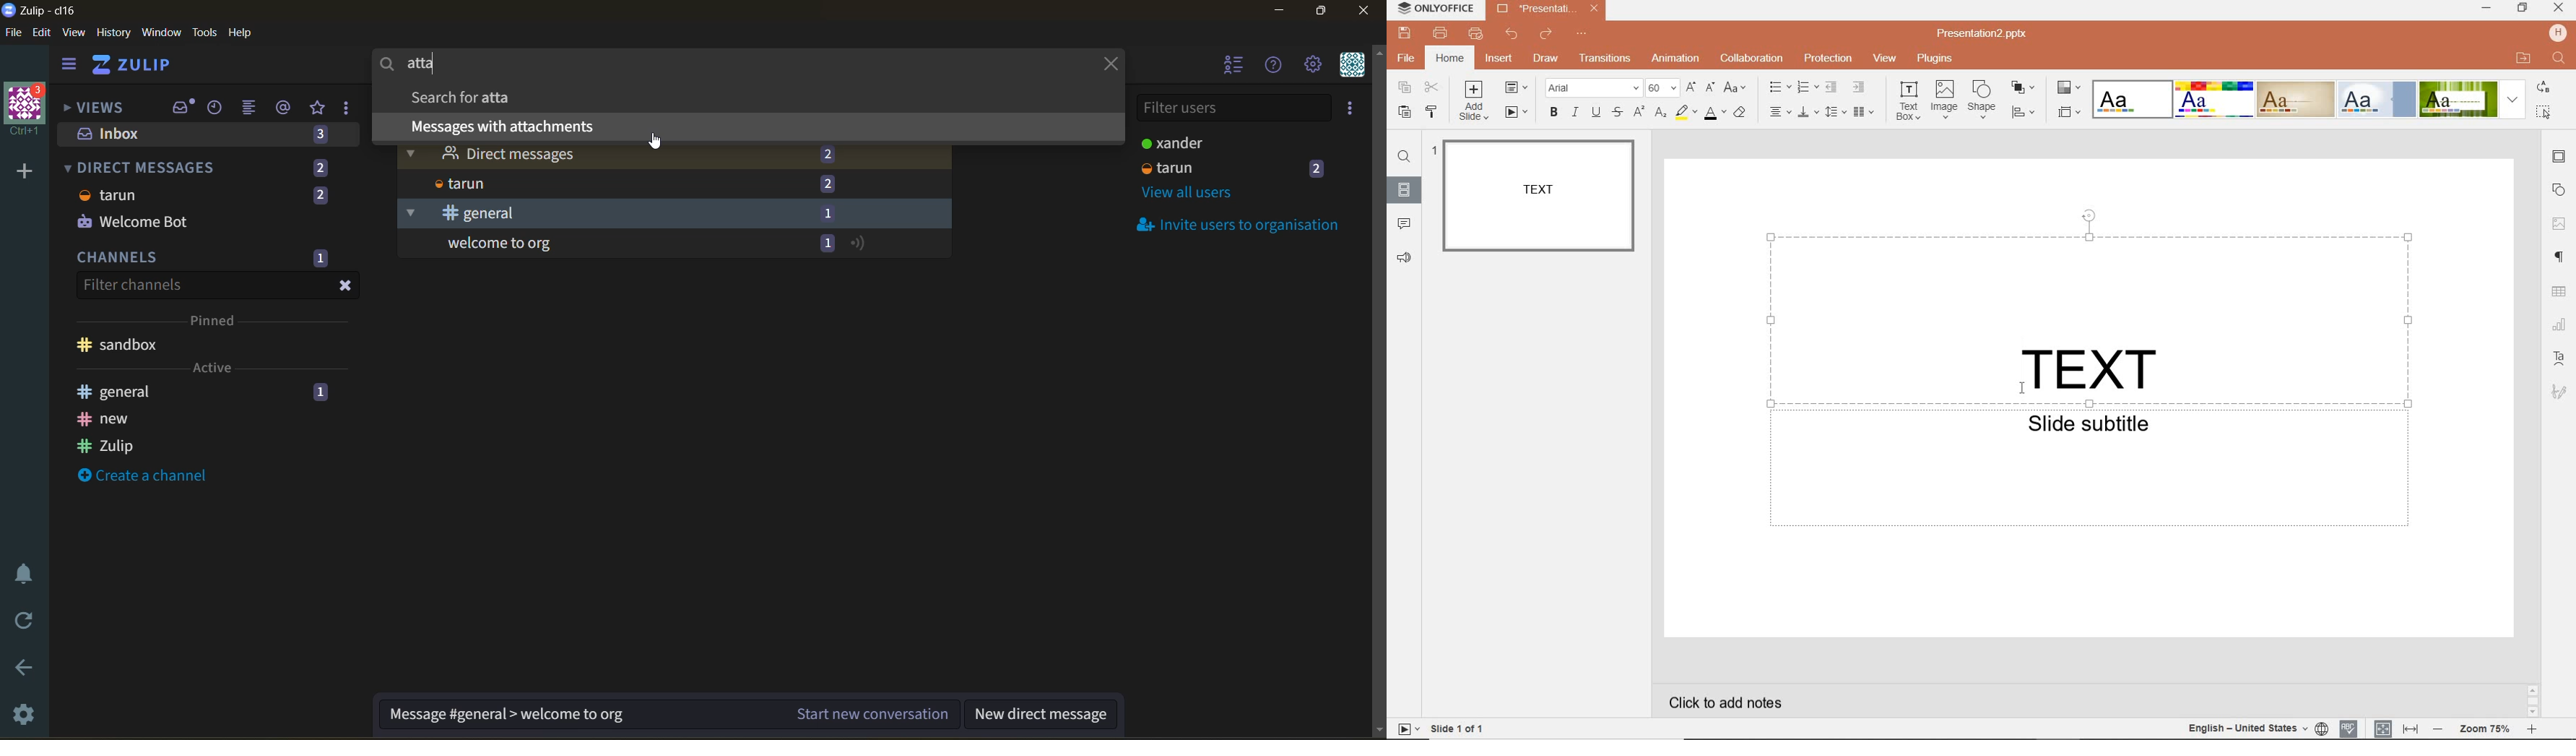 The height and width of the screenshot is (756, 2576). What do you see at coordinates (2560, 293) in the screenshot?
I see `table` at bounding box center [2560, 293].